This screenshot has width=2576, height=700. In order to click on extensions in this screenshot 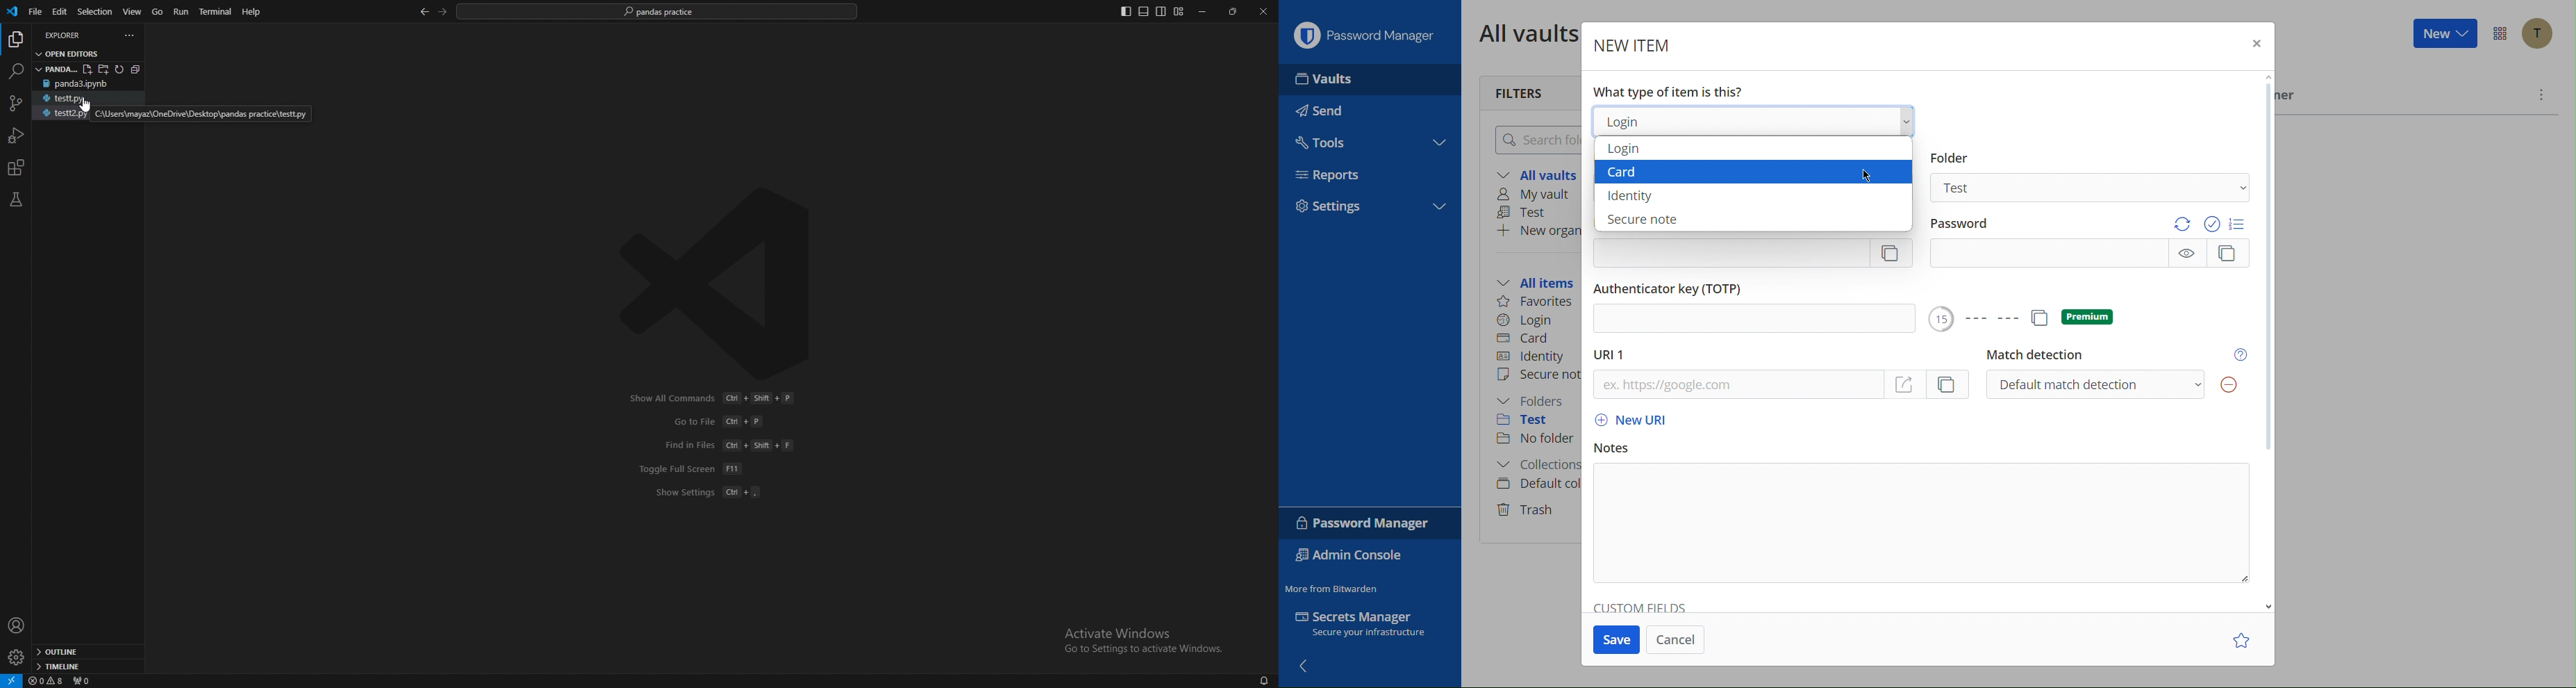, I will do `click(17, 168)`.